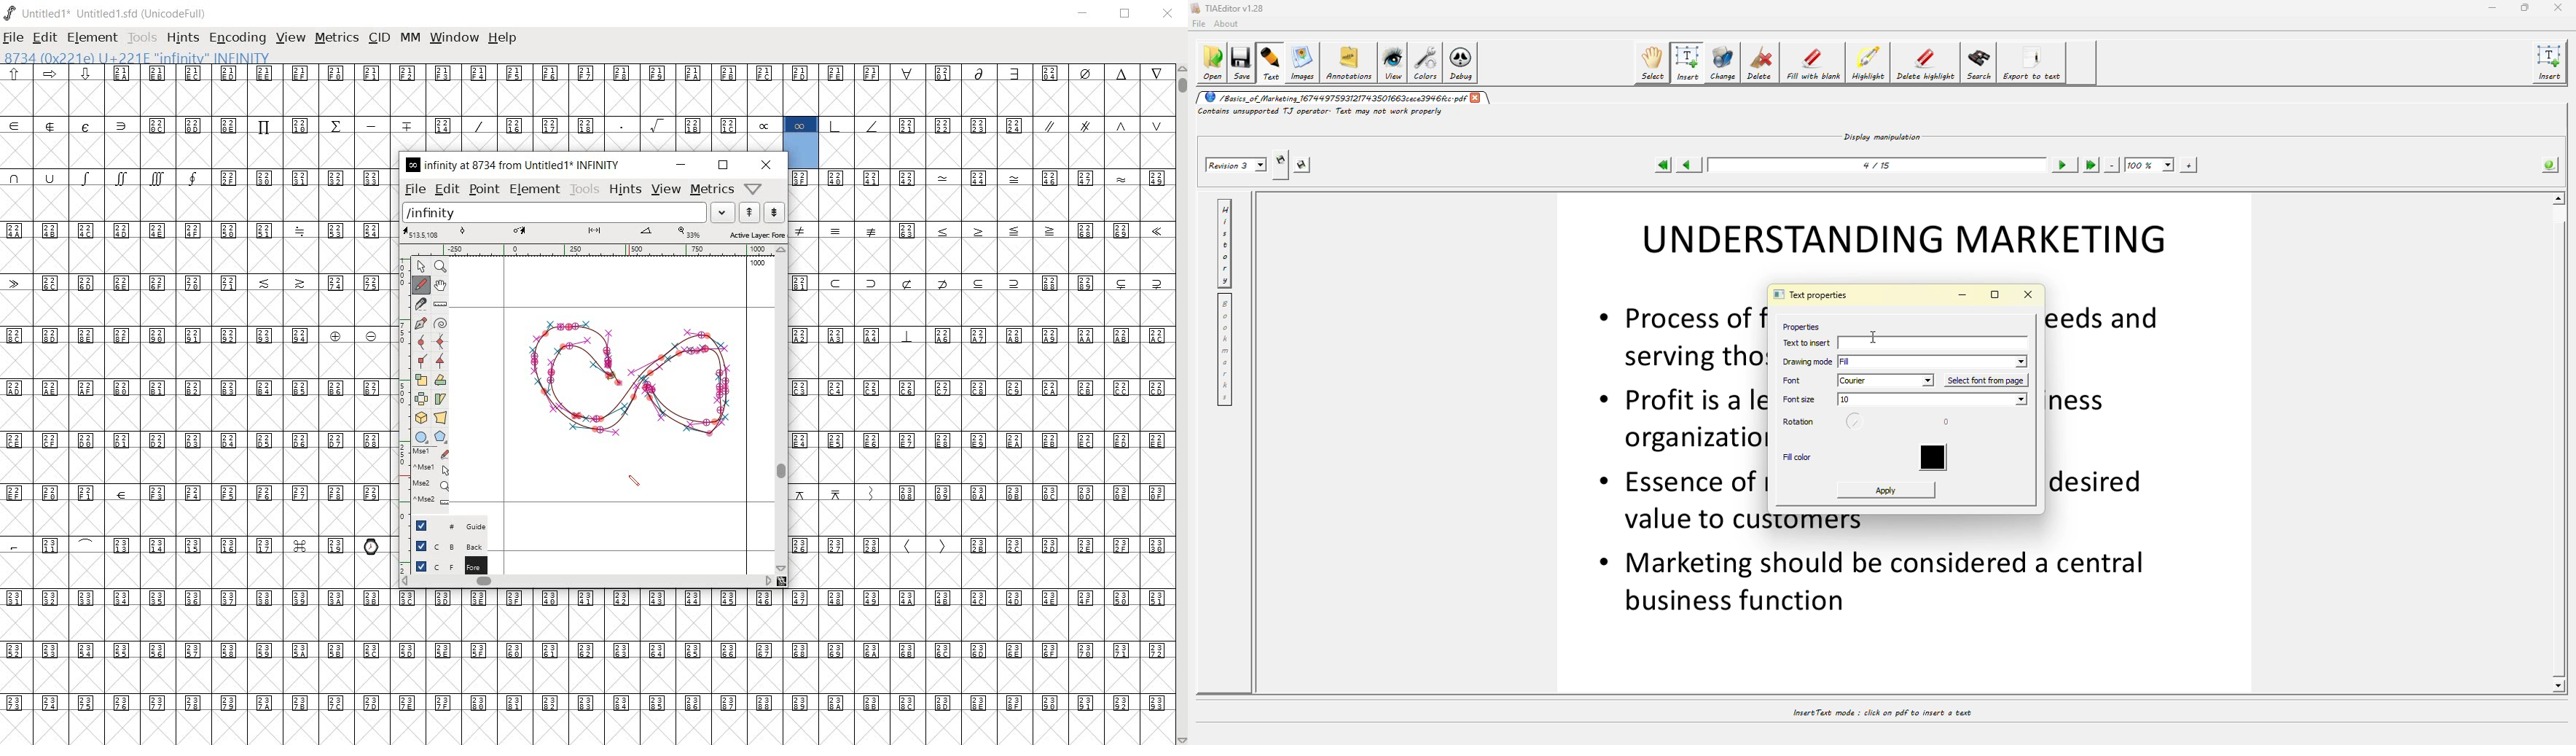 Image resolution: width=2576 pixels, height=756 pixels. I want to click on Unicode code points, so click(300, 177).